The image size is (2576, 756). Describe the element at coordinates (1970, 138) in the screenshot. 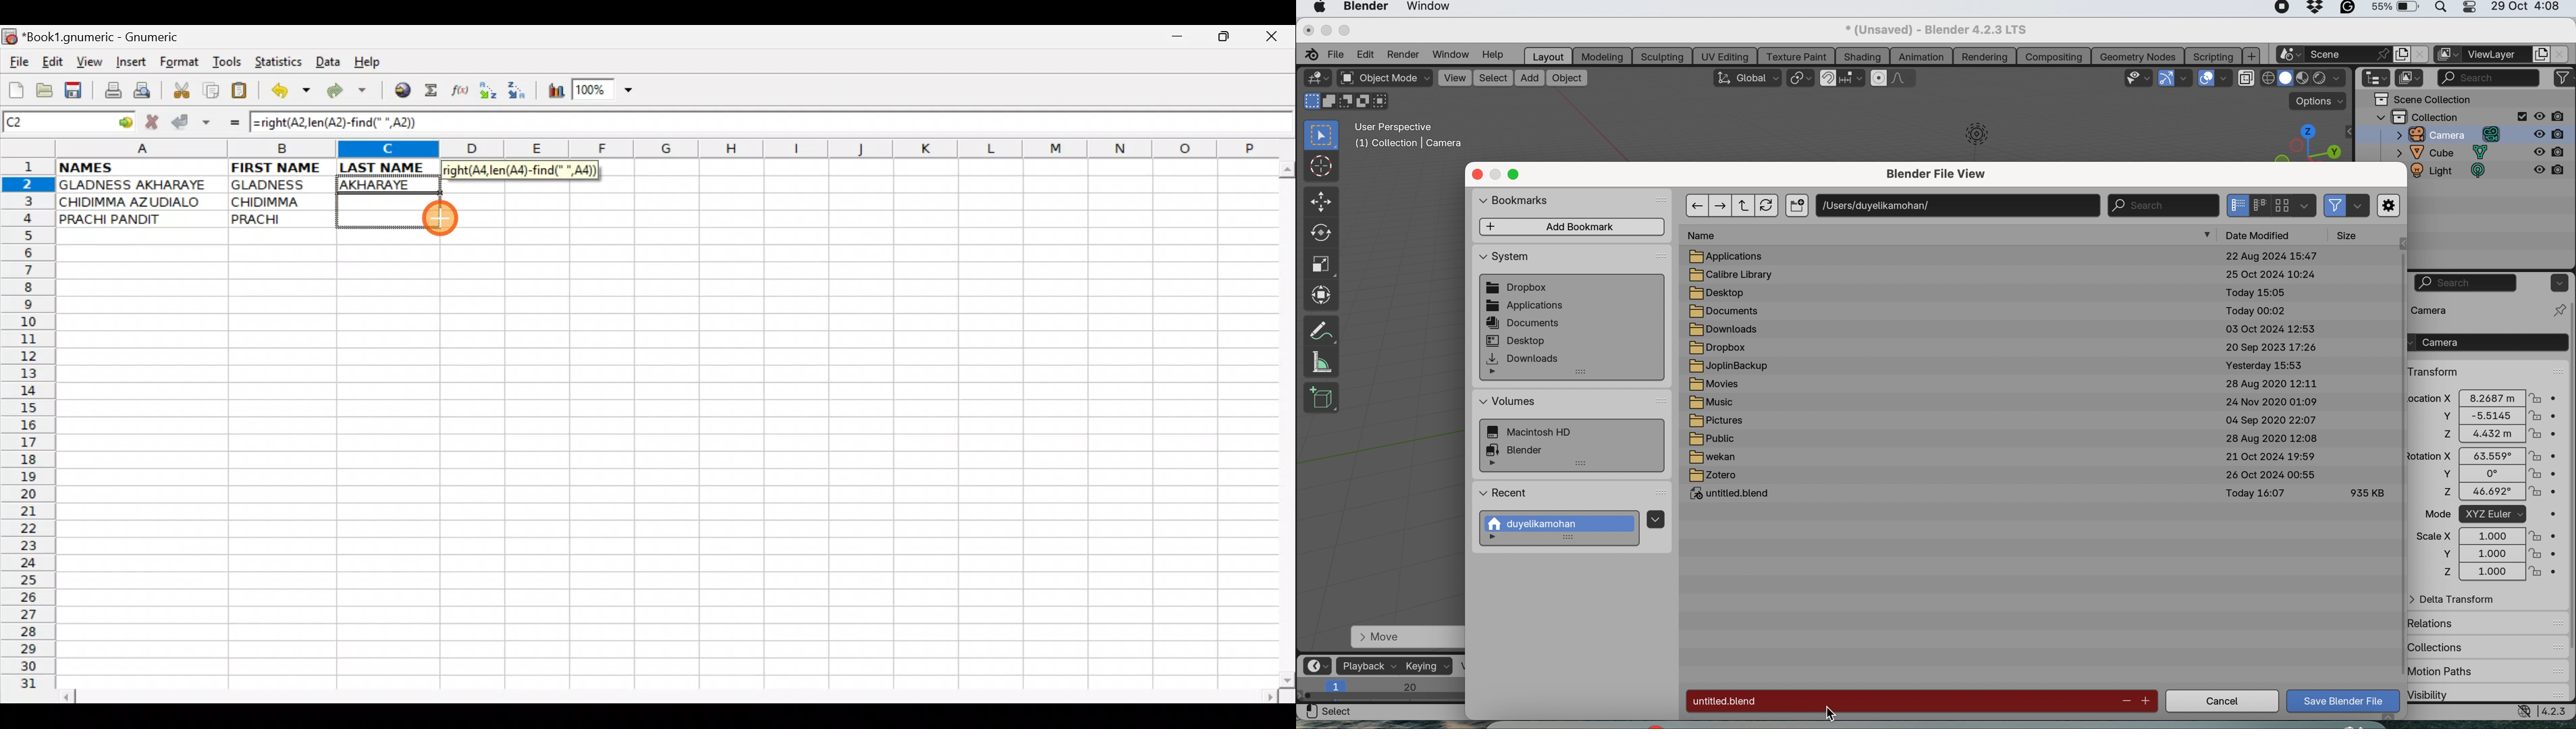

I see `light object` at that location.